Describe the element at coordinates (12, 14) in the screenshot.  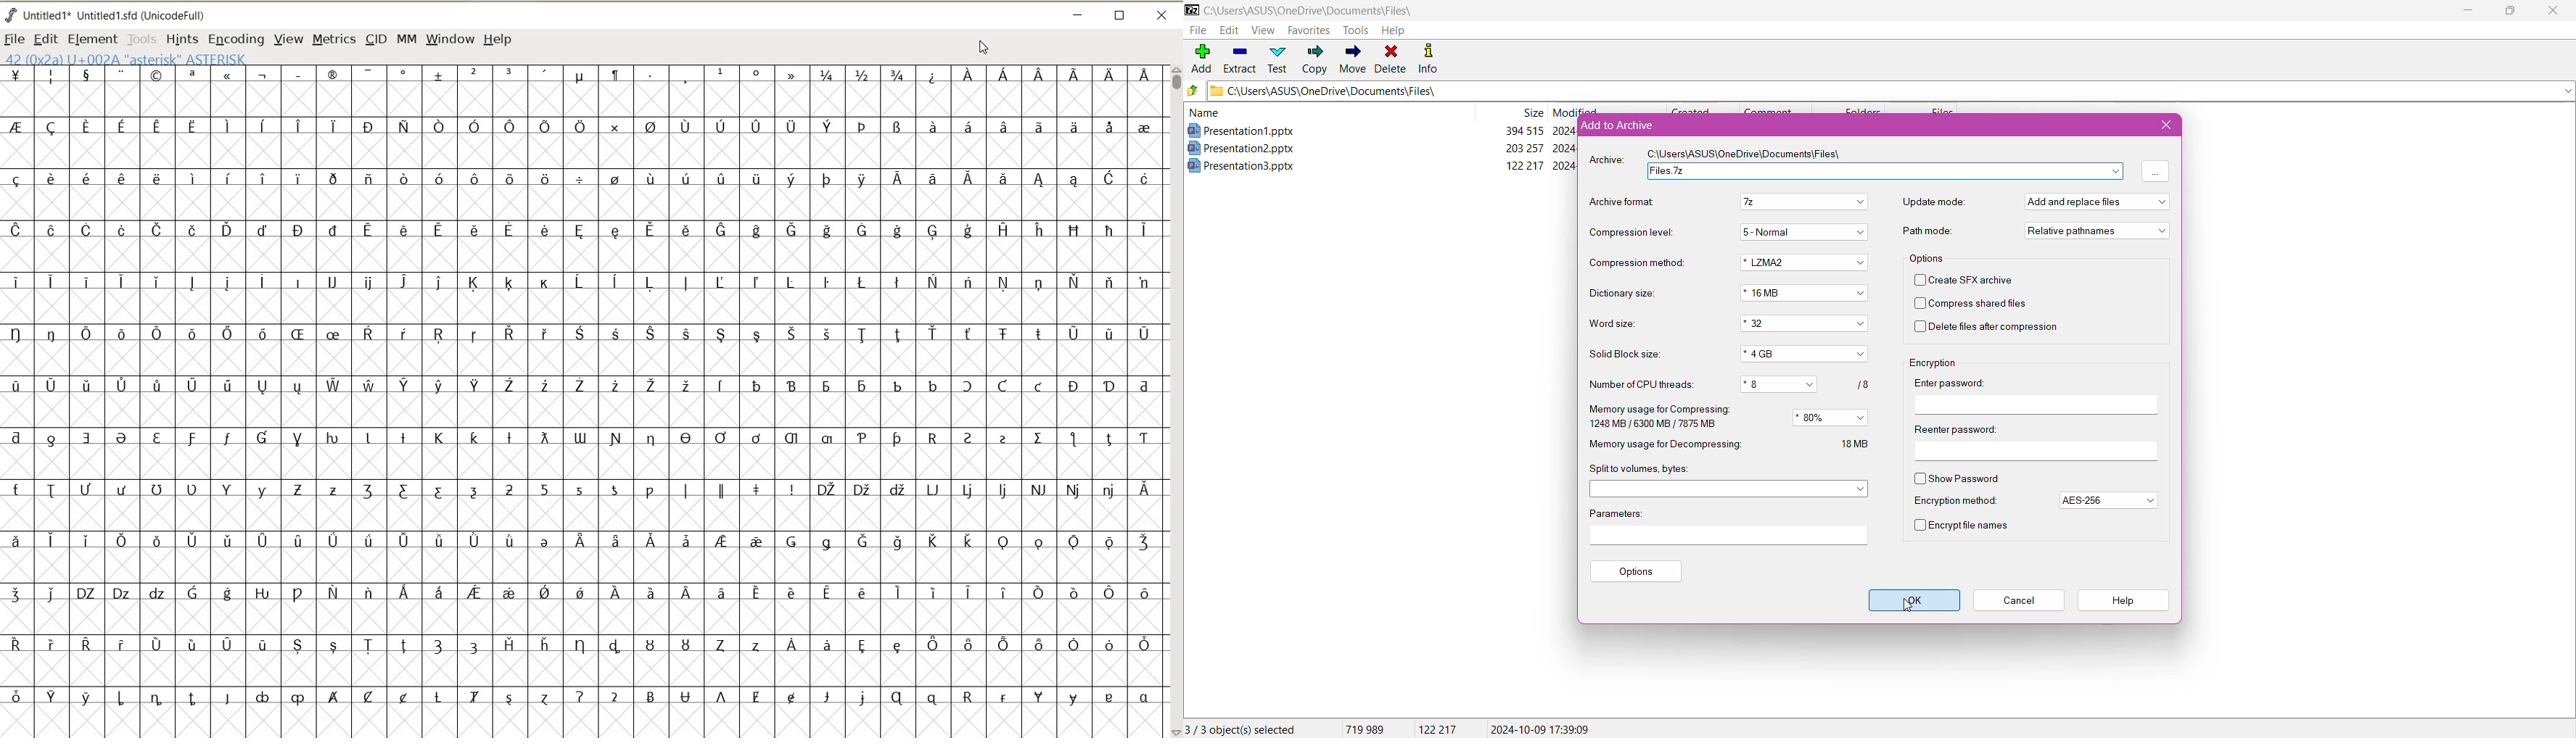
I see `fontforge logo` at that location.